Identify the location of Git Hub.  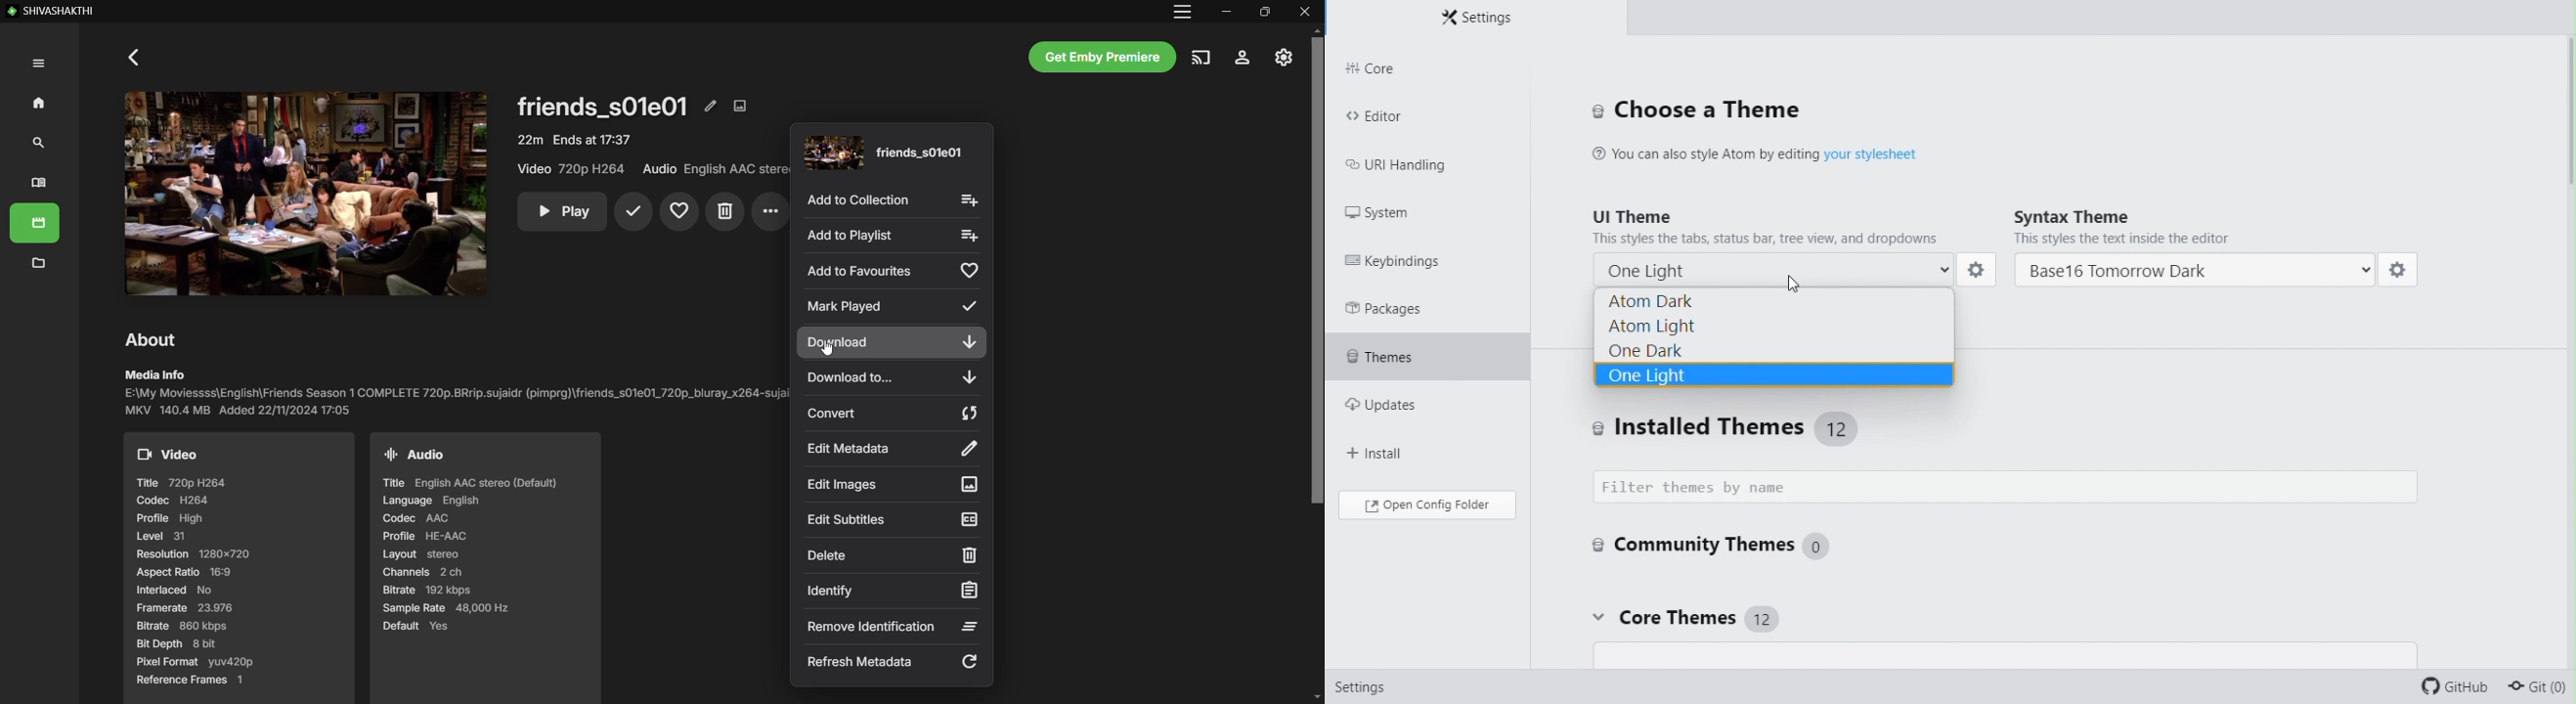
(2459, 688).